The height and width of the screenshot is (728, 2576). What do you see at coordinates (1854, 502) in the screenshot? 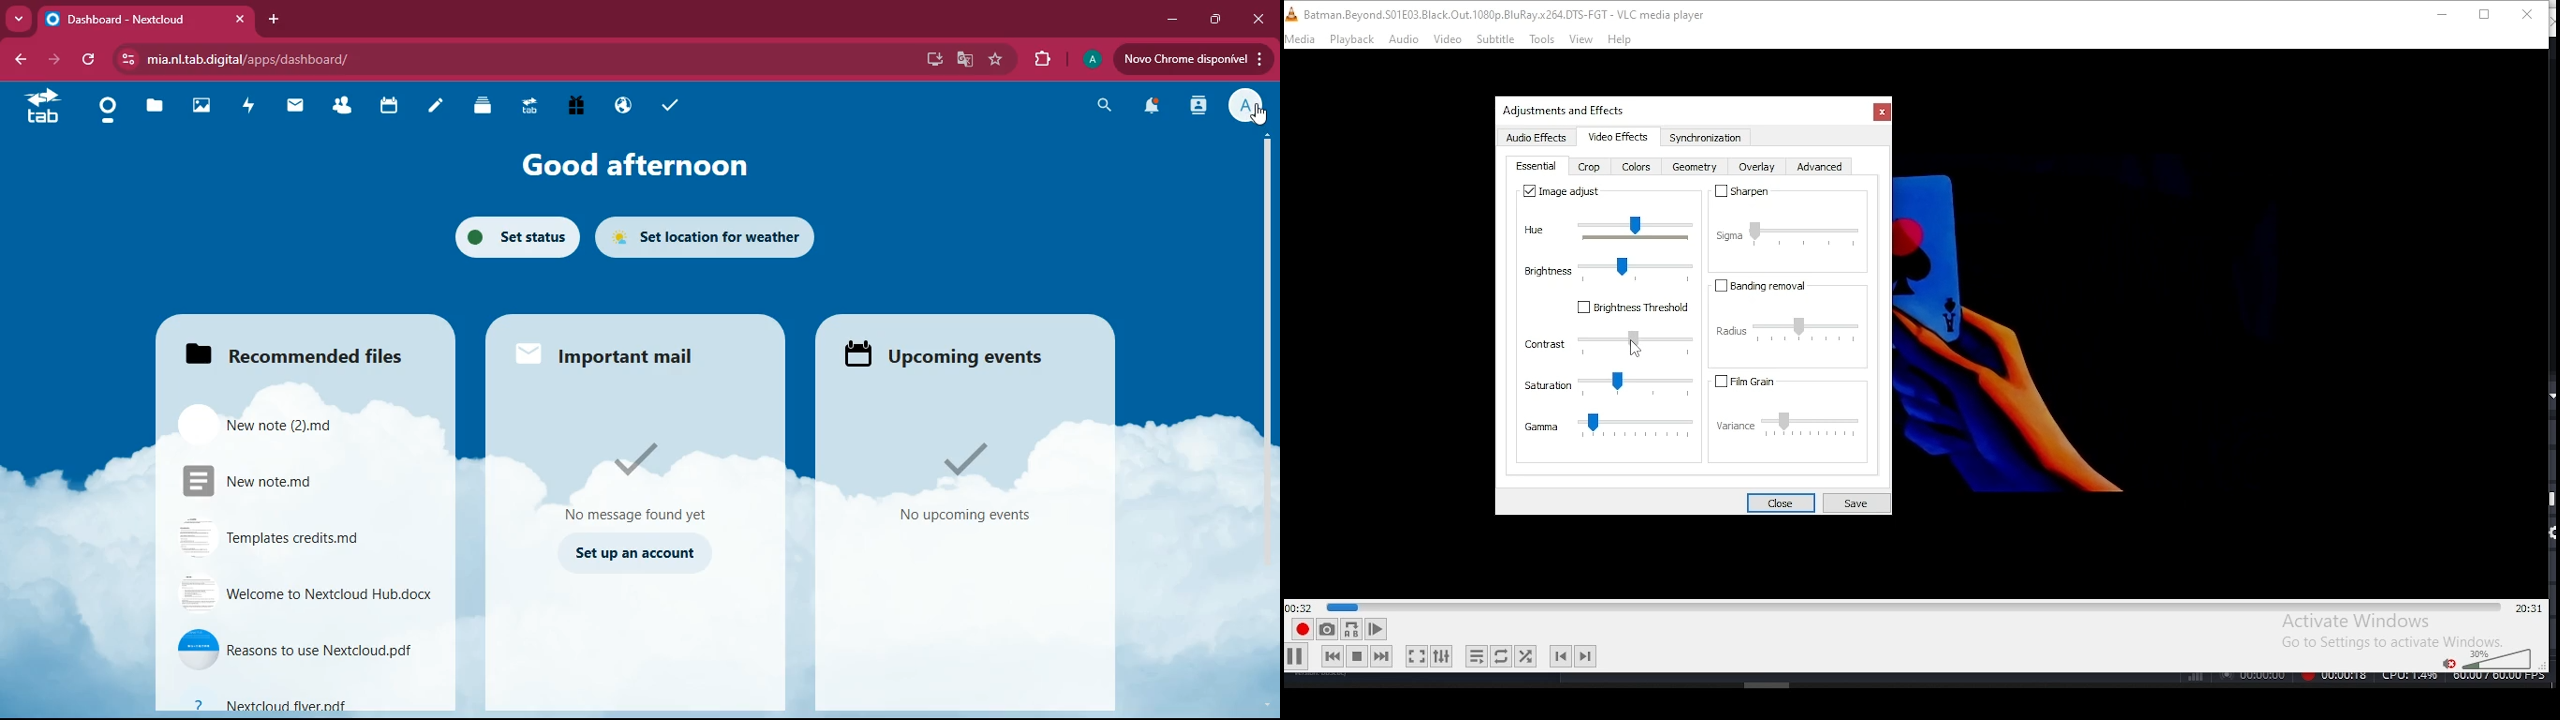
I see `save` at bounding box center [1854, 502].